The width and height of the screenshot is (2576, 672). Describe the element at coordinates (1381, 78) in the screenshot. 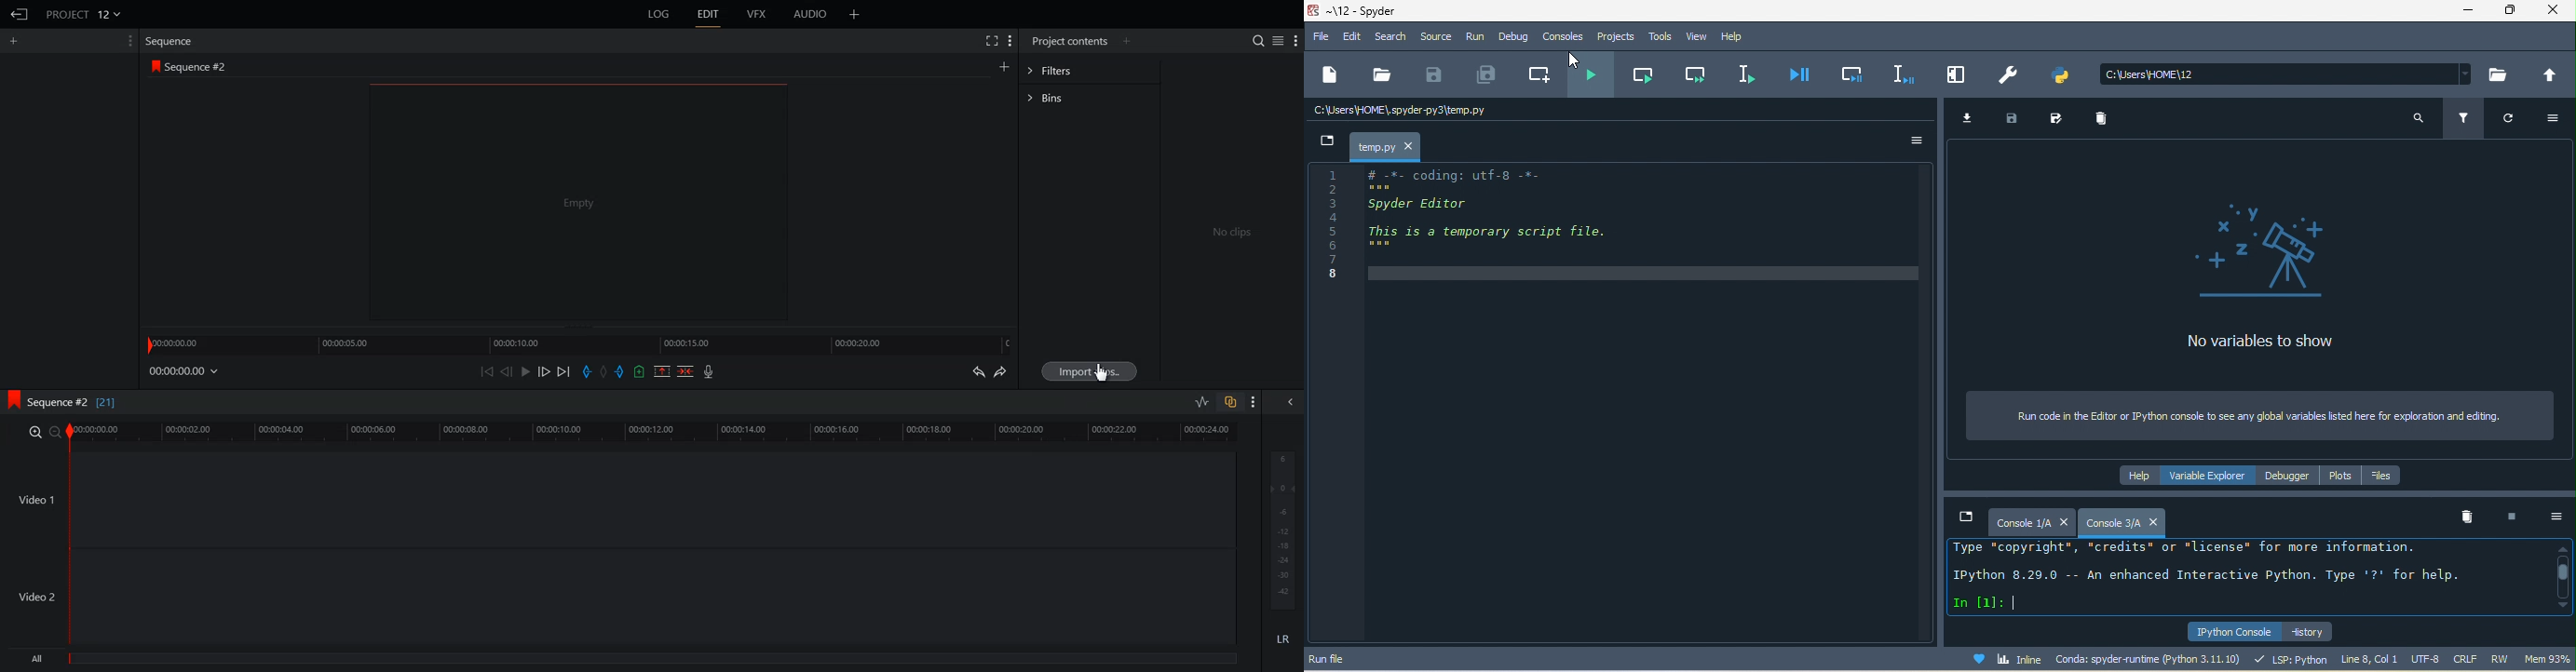

I see `open` at that location.